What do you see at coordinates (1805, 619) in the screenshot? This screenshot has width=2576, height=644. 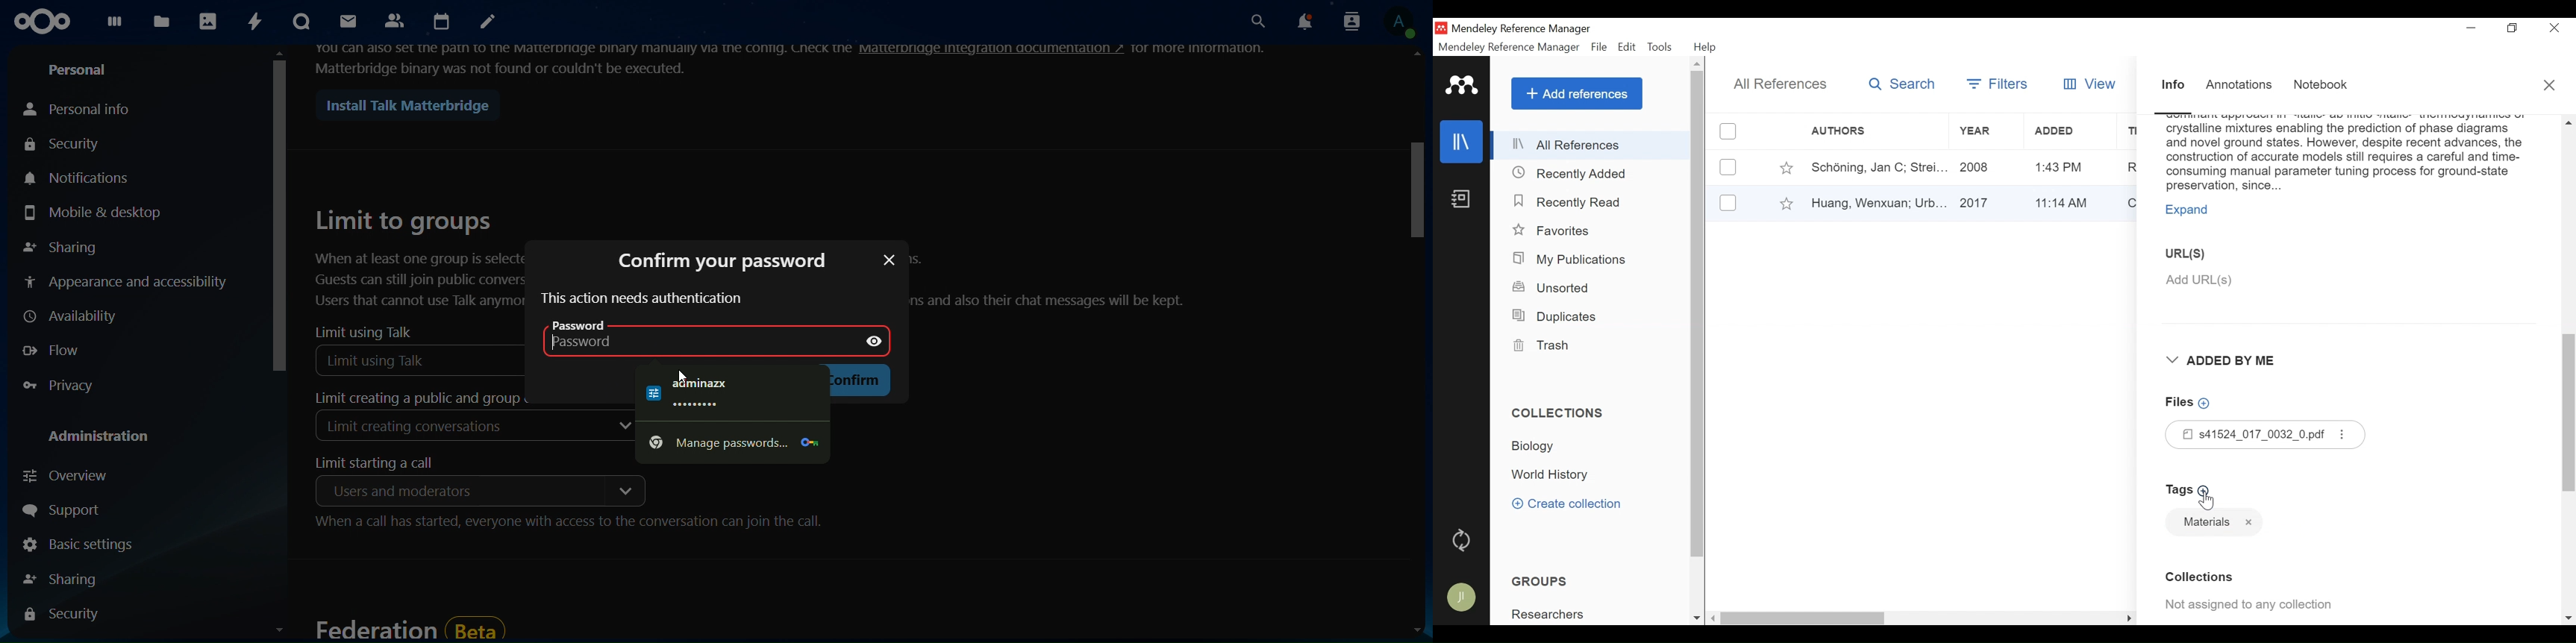 I see `Vertical Scroll bar` at bounding box center [1805, 619].